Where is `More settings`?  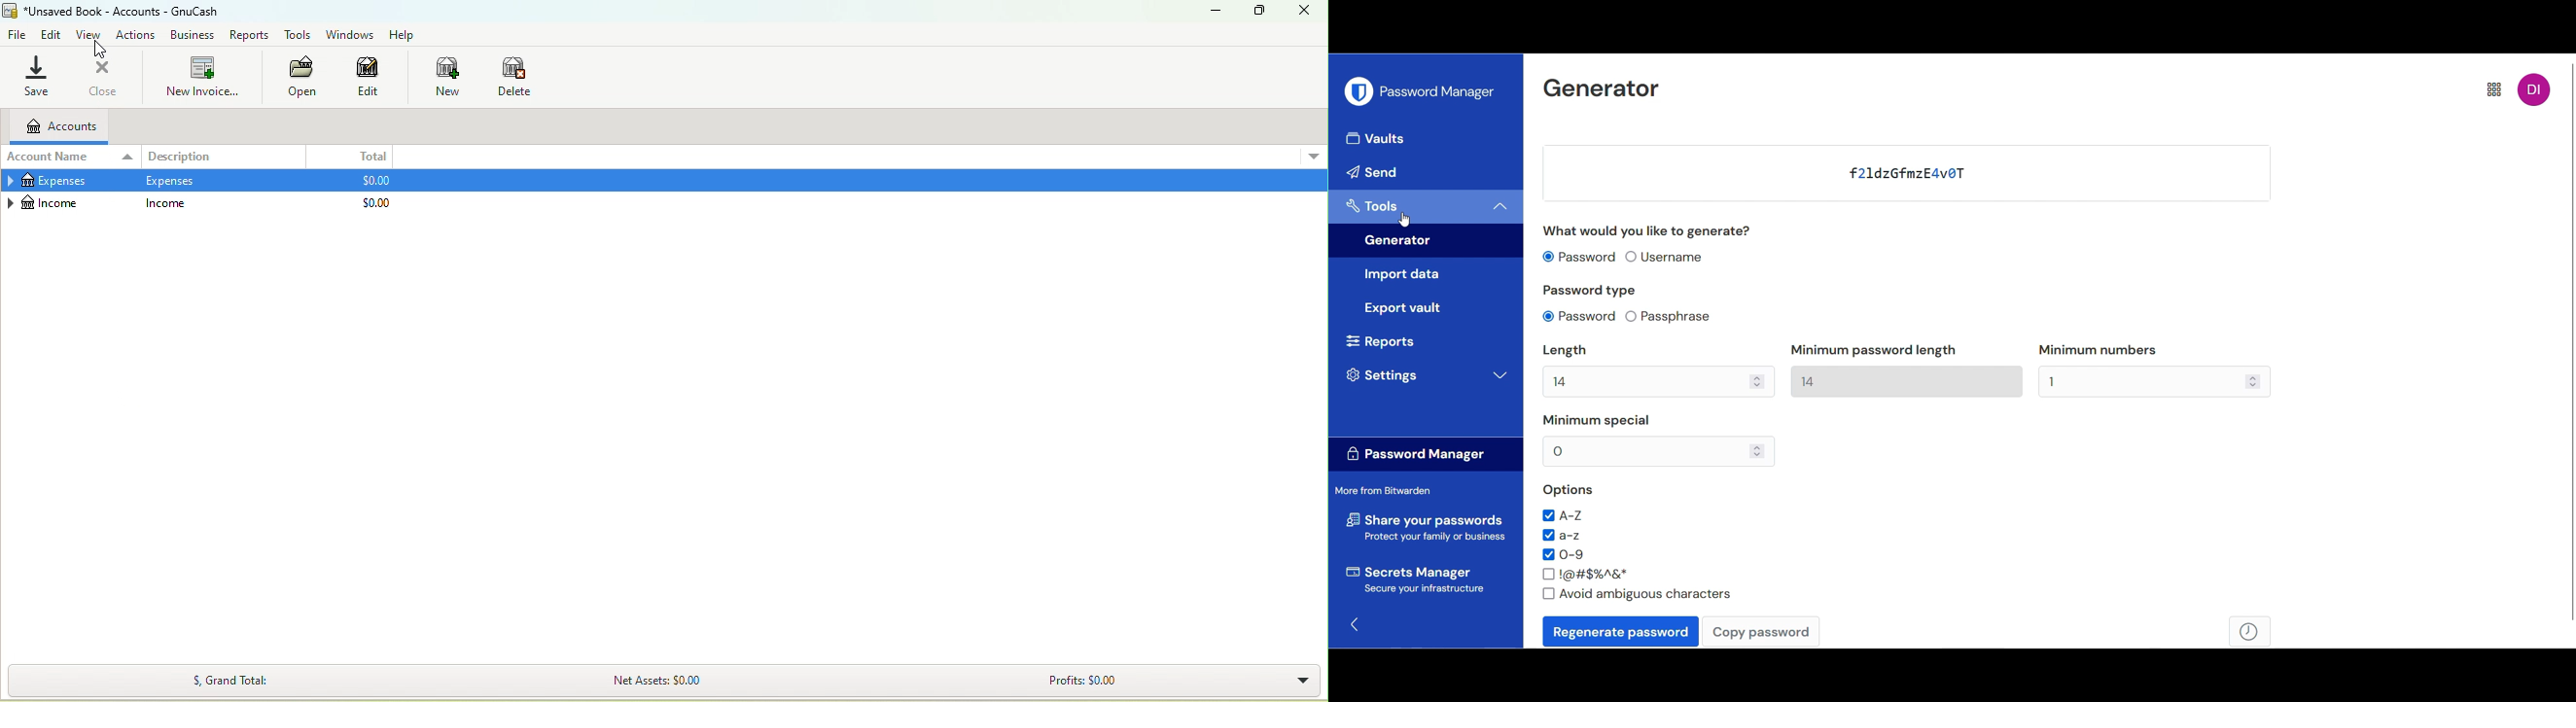
More settings is located at coordinates (2495, 89).